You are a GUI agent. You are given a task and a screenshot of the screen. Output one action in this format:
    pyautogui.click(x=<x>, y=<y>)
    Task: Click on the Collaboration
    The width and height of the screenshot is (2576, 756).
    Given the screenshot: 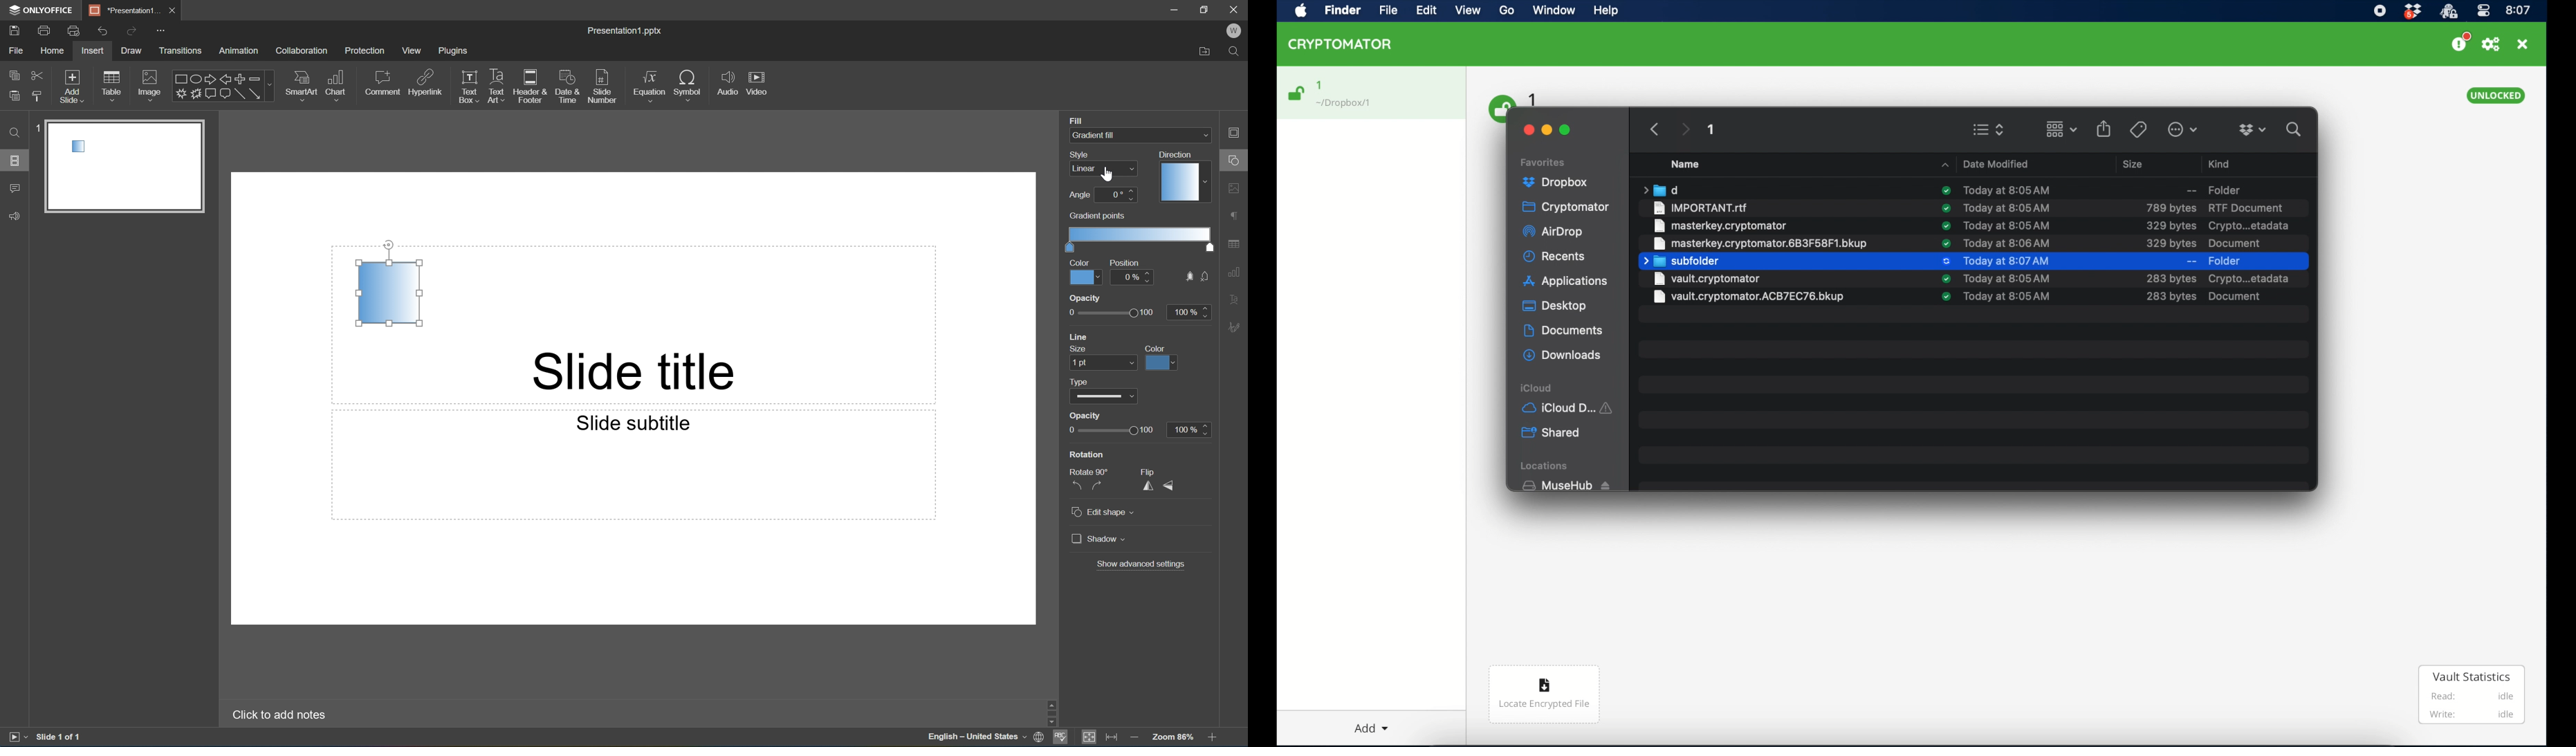 What is the action you would take?
    pyautogui.click(x=304, y=51)
    